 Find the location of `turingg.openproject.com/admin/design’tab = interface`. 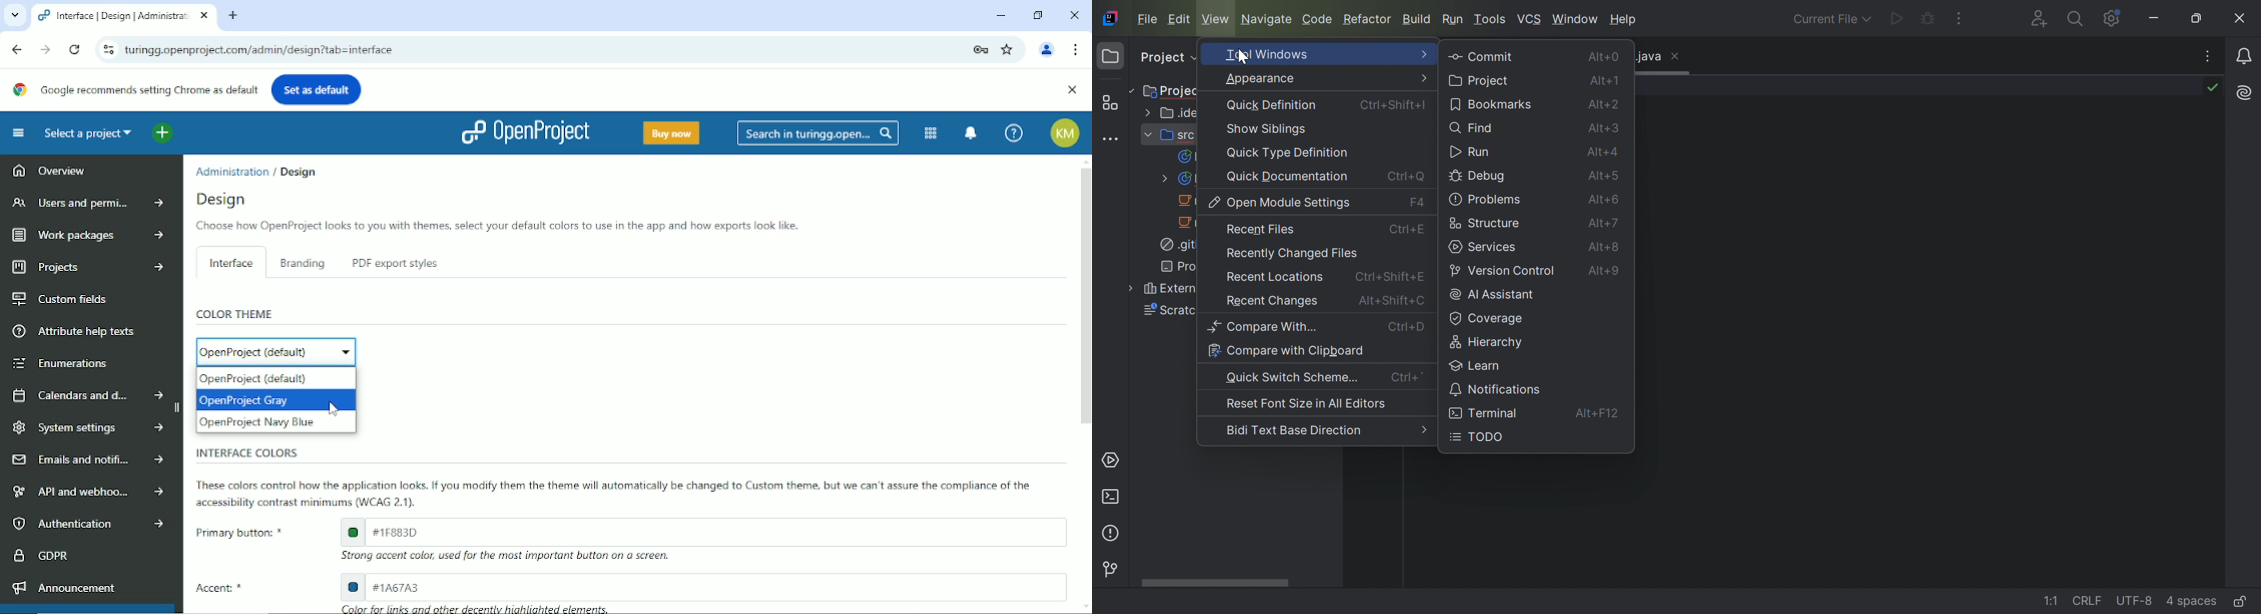

turingg.openproject.com/admin/design’tab = interface is located at coordinates (541, 49).